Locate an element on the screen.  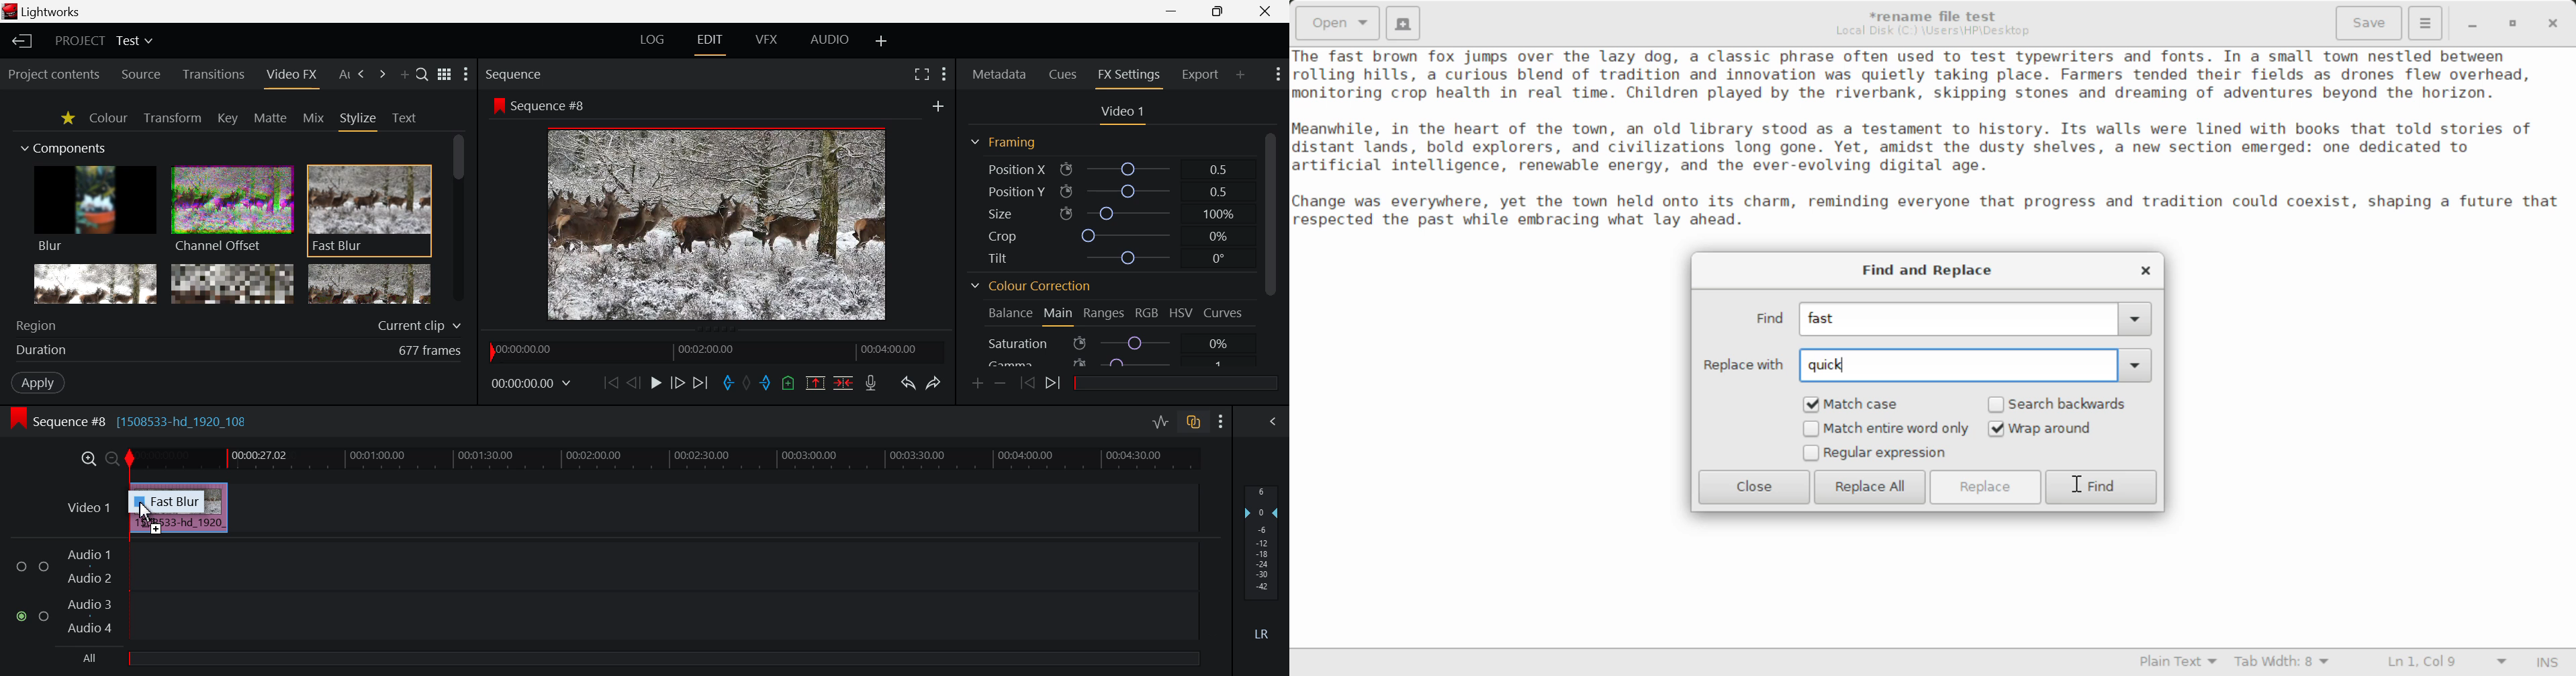
Add Layout is located at coordinates (882, 42).